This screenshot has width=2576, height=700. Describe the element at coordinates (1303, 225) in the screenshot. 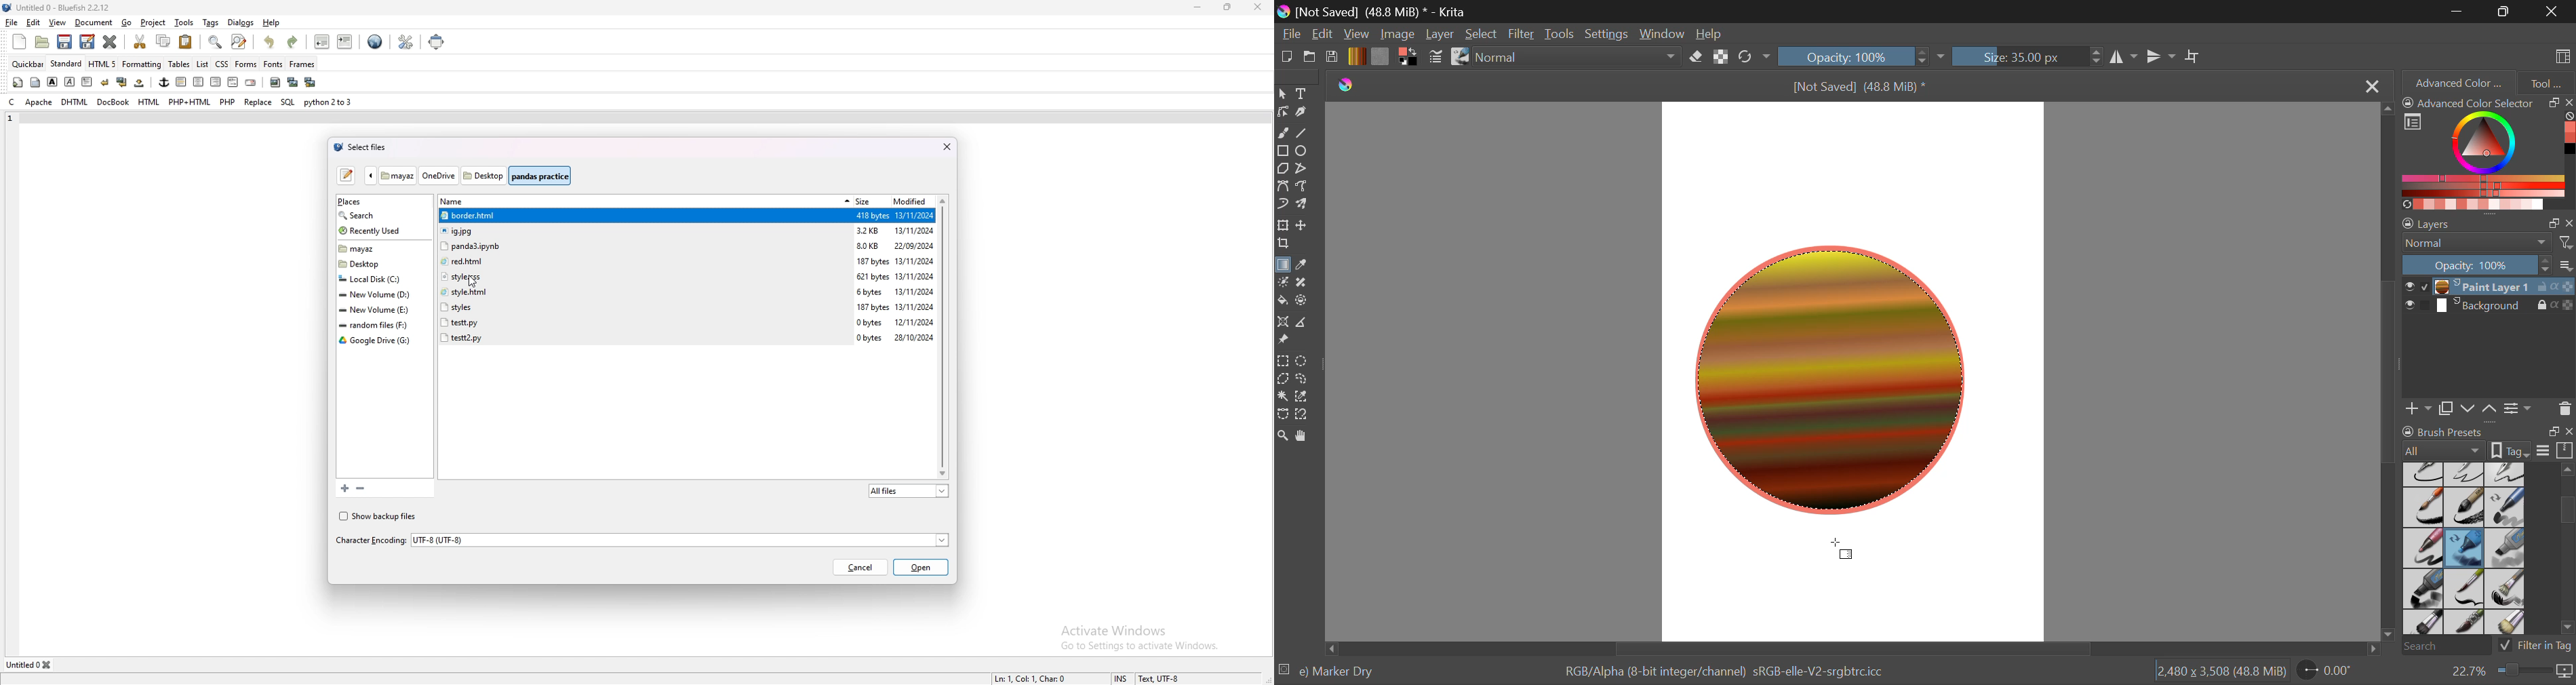

I see `Move a layer` at that location.